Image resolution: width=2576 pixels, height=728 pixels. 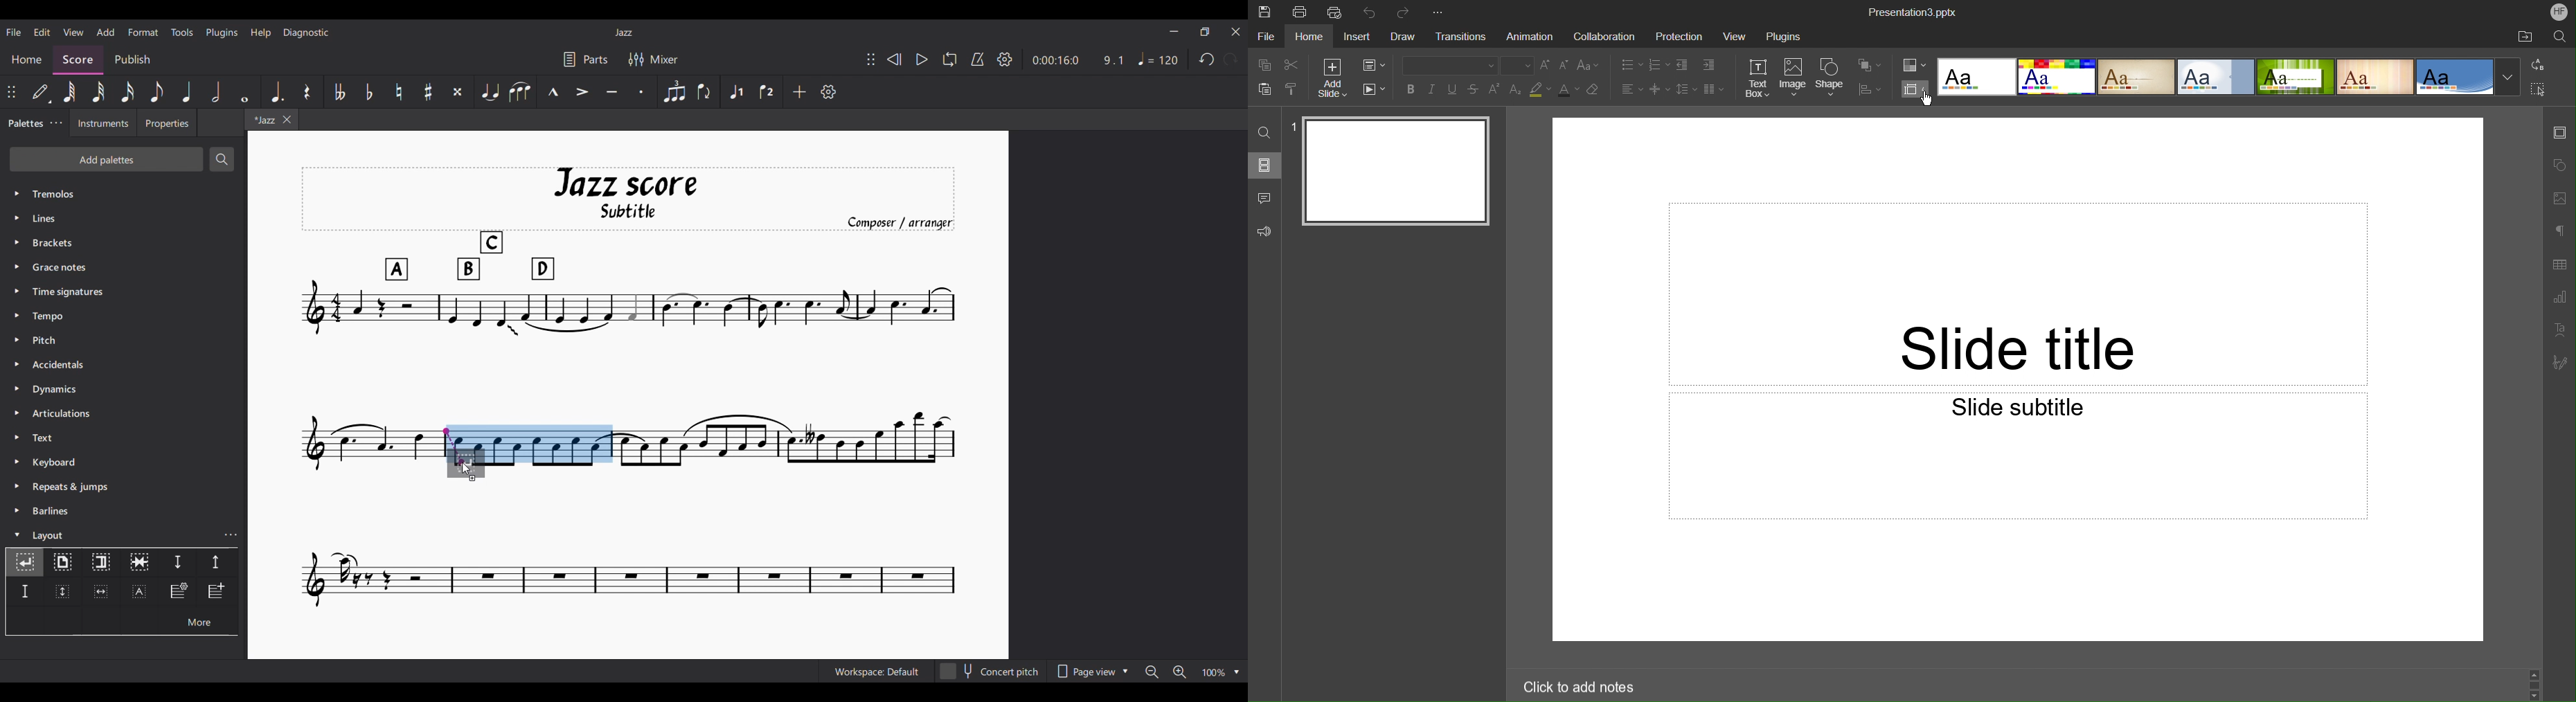 What do you see at coordinates (490, 92) in the screenshot?
I see `Tie` at bounding box center [490, 92].